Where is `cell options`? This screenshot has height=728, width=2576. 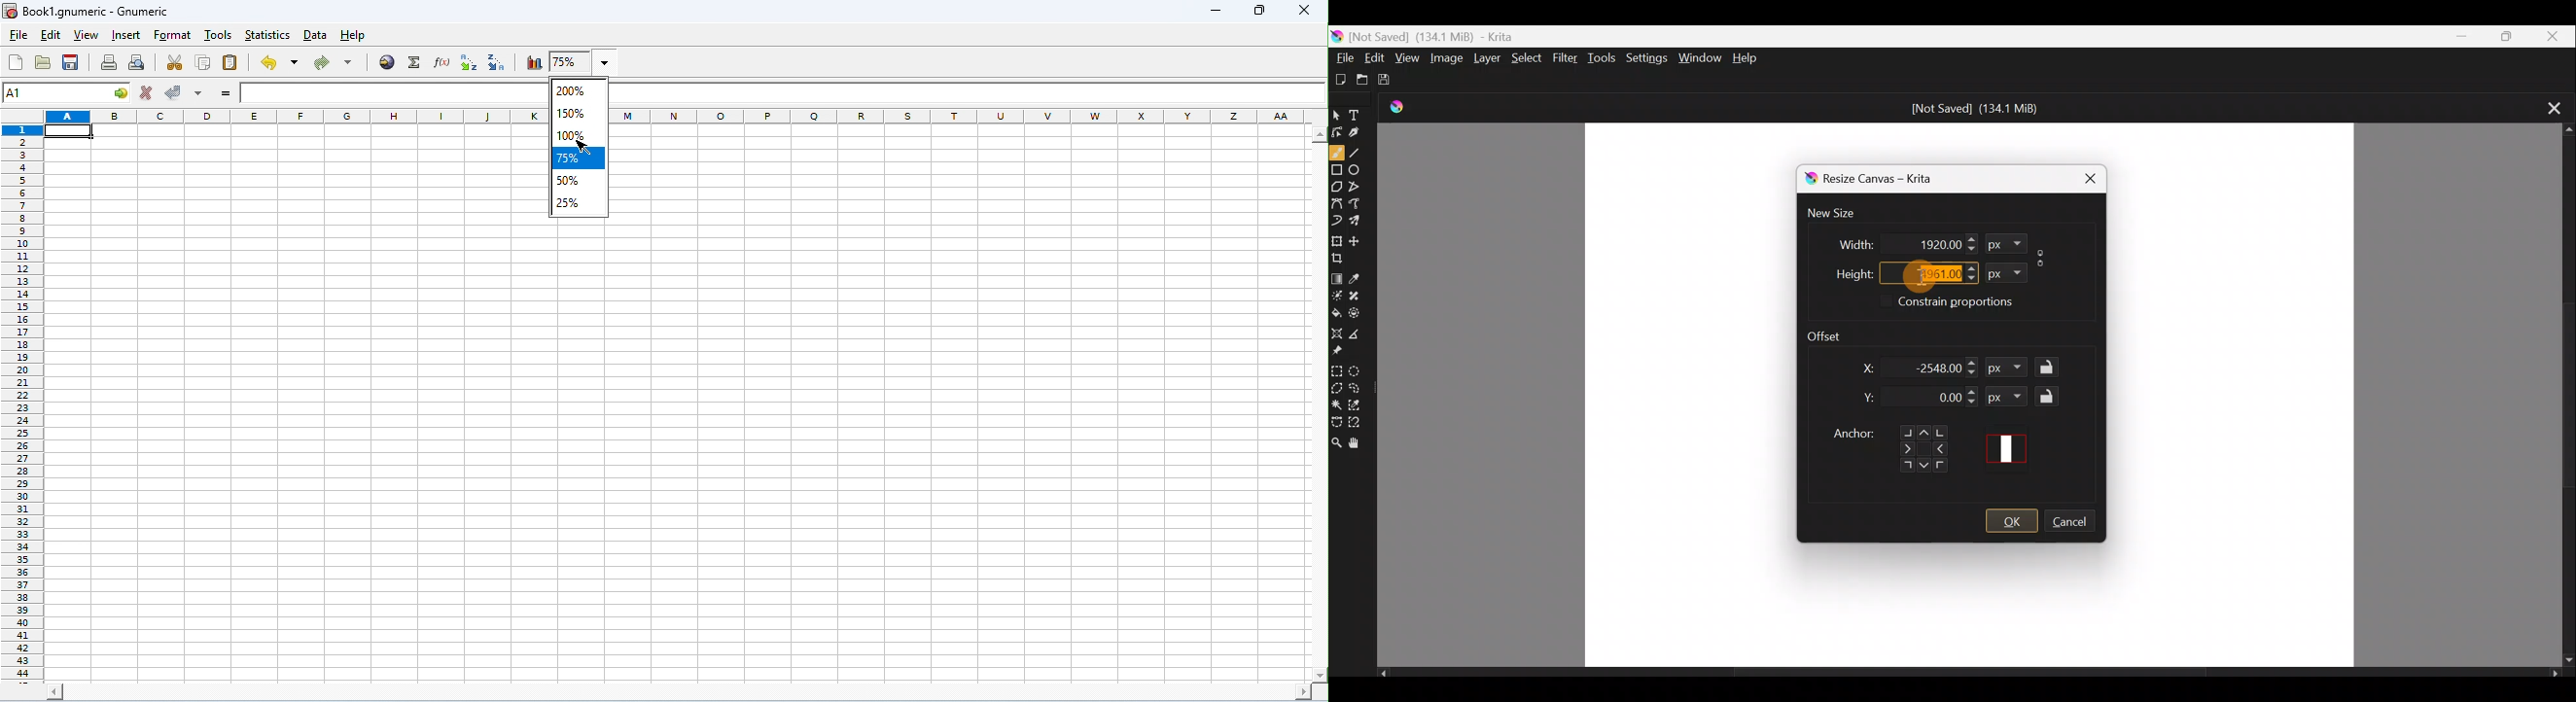 cell options is located at coordinates (122, 92).